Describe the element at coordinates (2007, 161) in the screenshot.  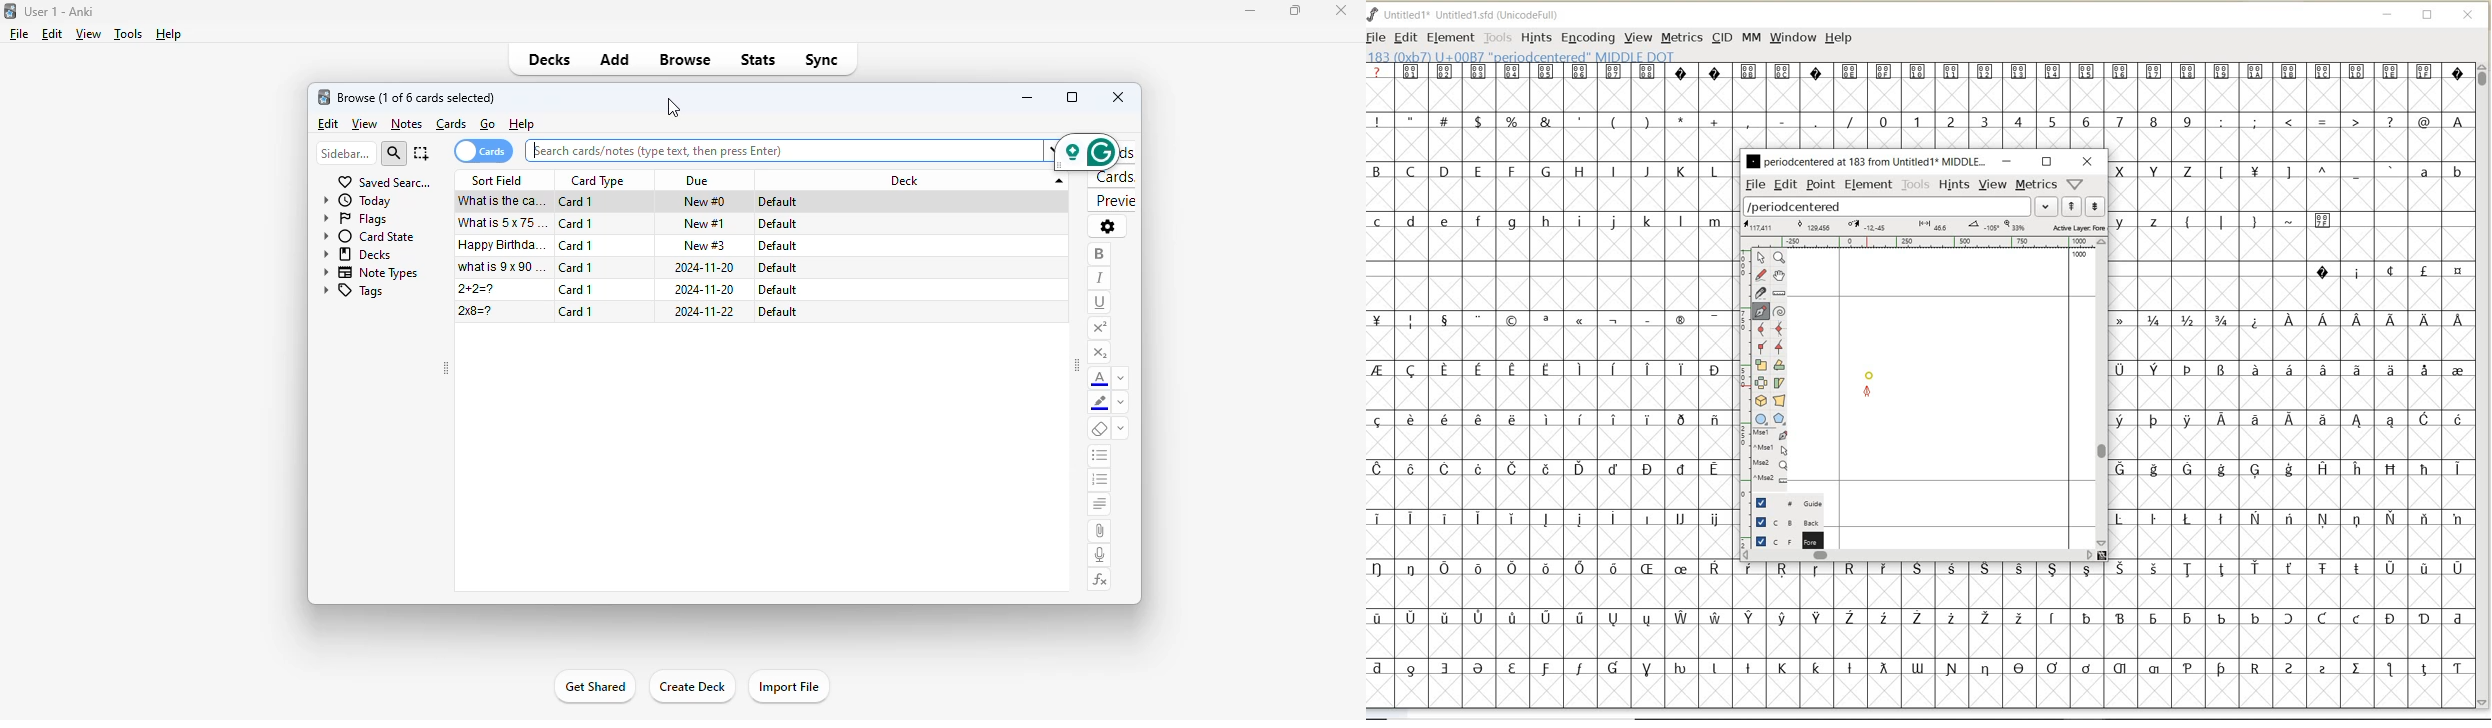
I see `minimize` at that location.